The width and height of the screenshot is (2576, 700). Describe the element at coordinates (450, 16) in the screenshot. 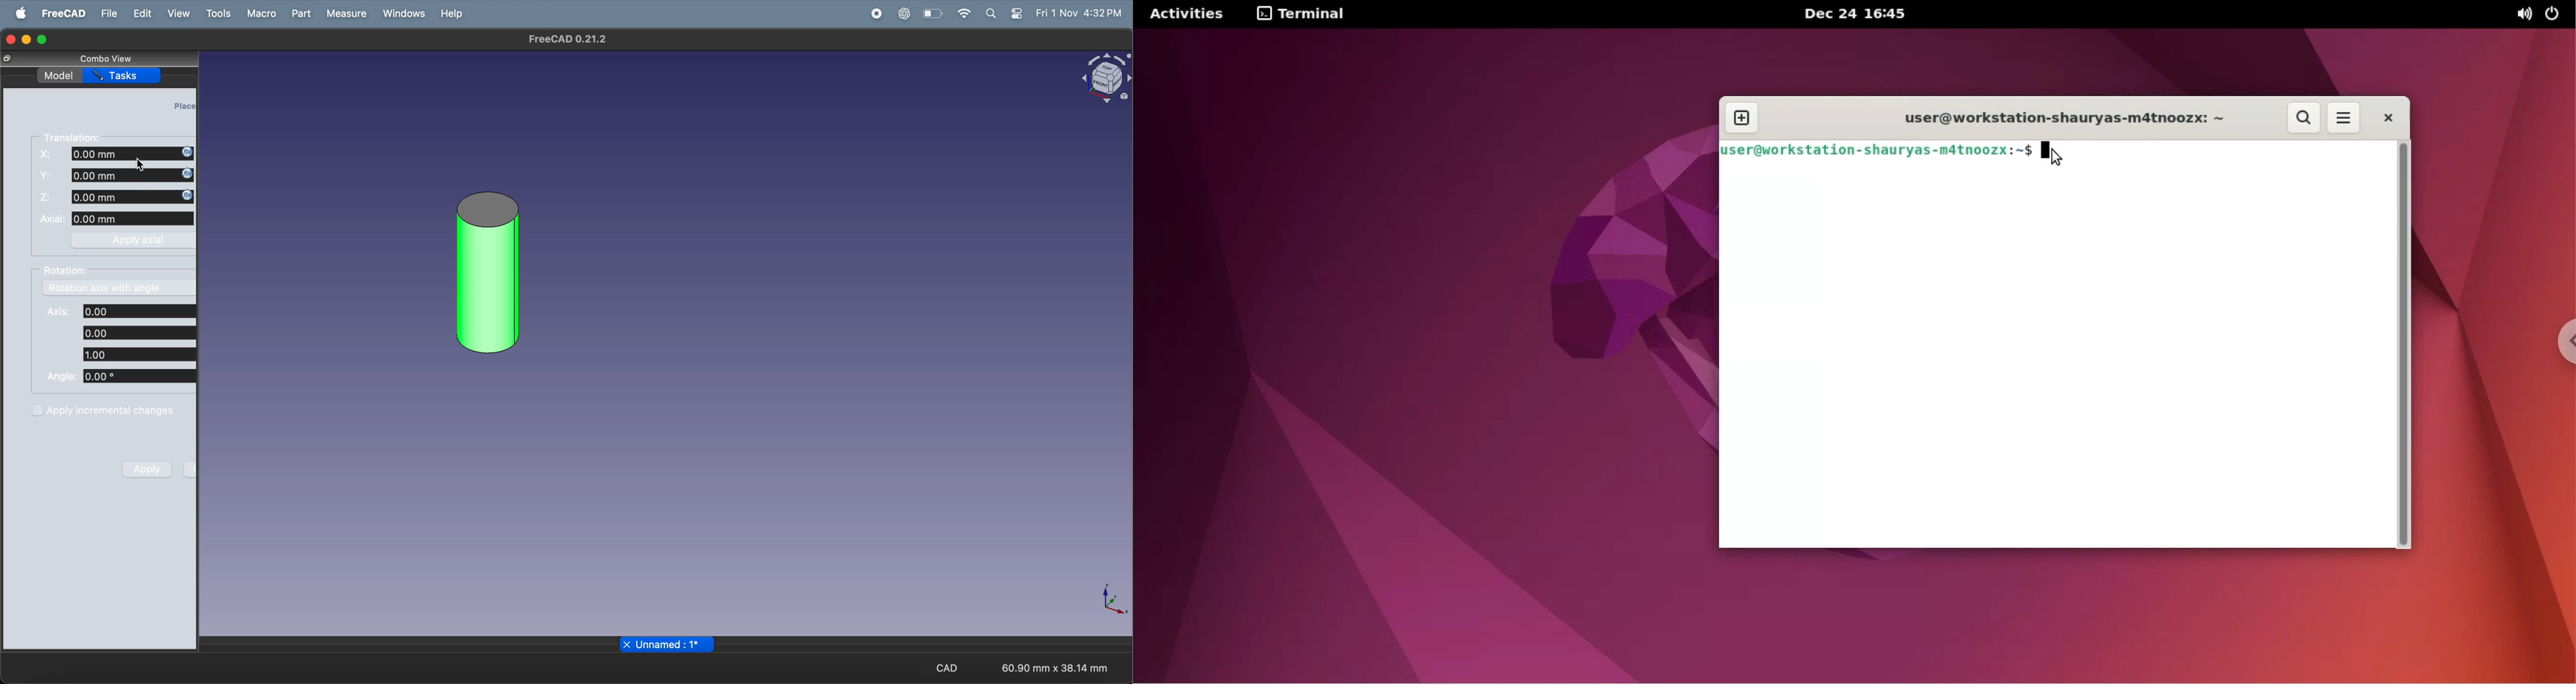

I see `help` at that location.